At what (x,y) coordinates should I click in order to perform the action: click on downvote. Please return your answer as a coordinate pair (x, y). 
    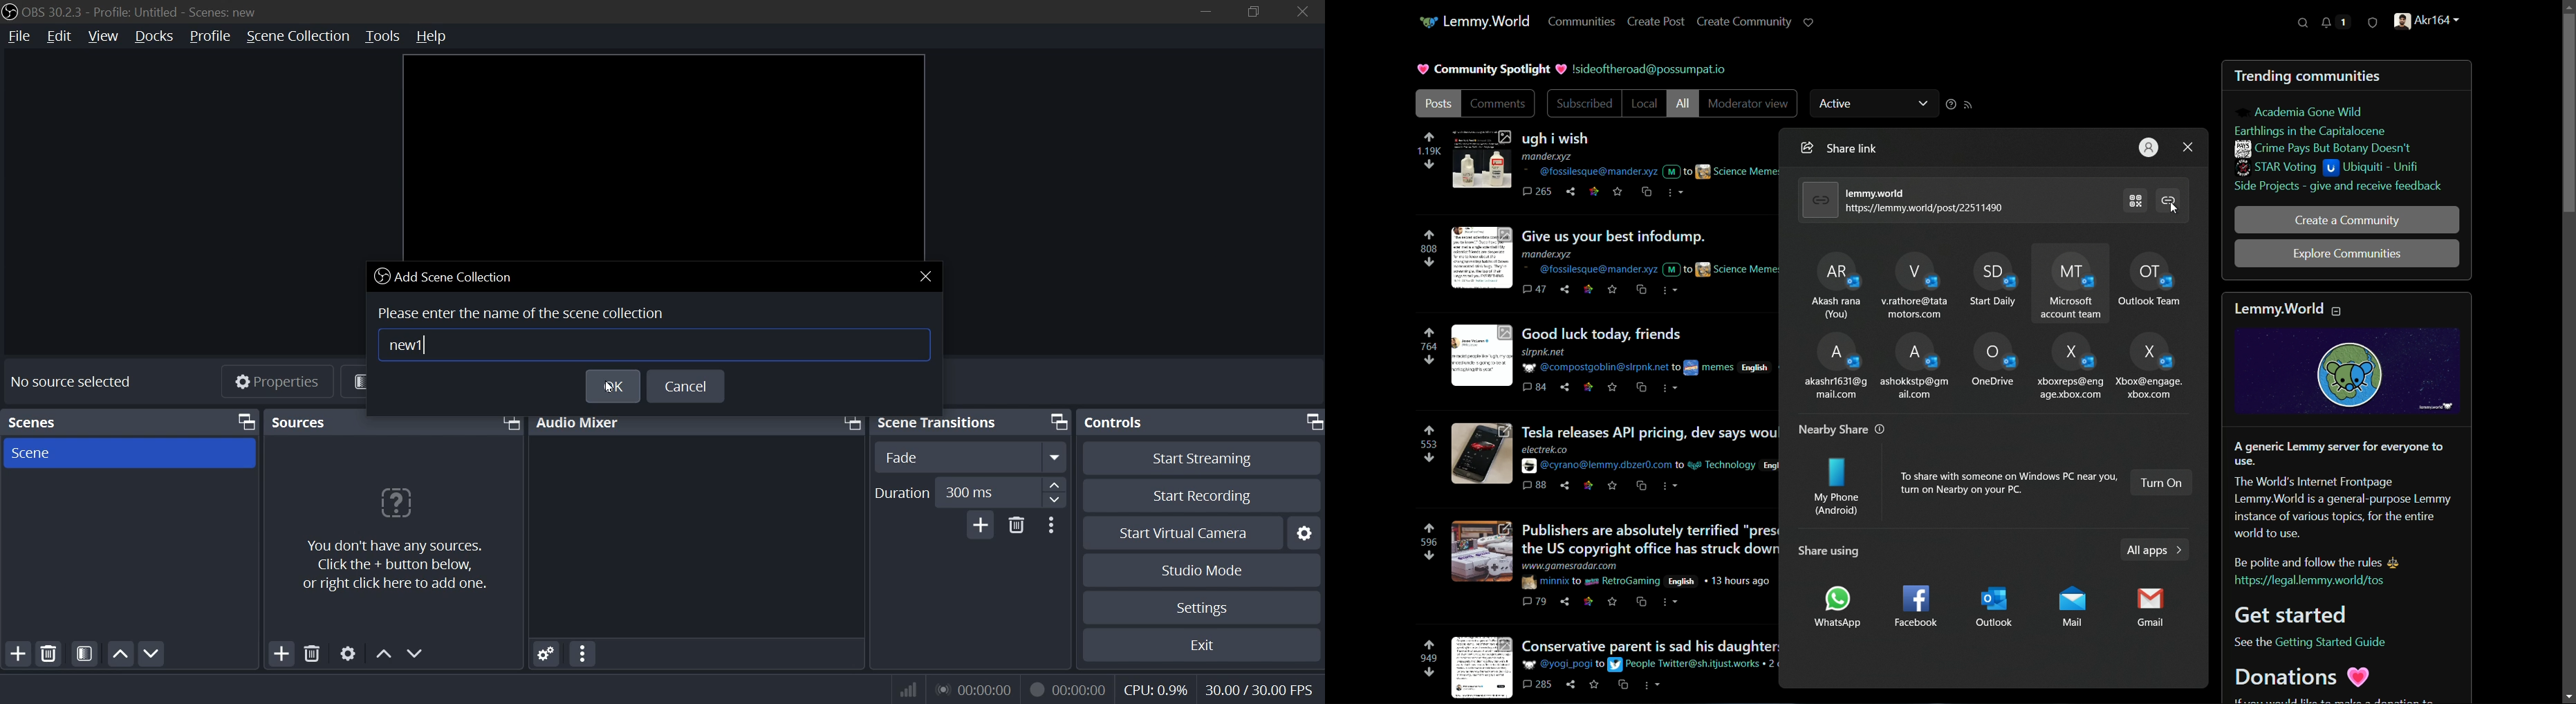
    Looking at the image, I should click on (1428, 458).